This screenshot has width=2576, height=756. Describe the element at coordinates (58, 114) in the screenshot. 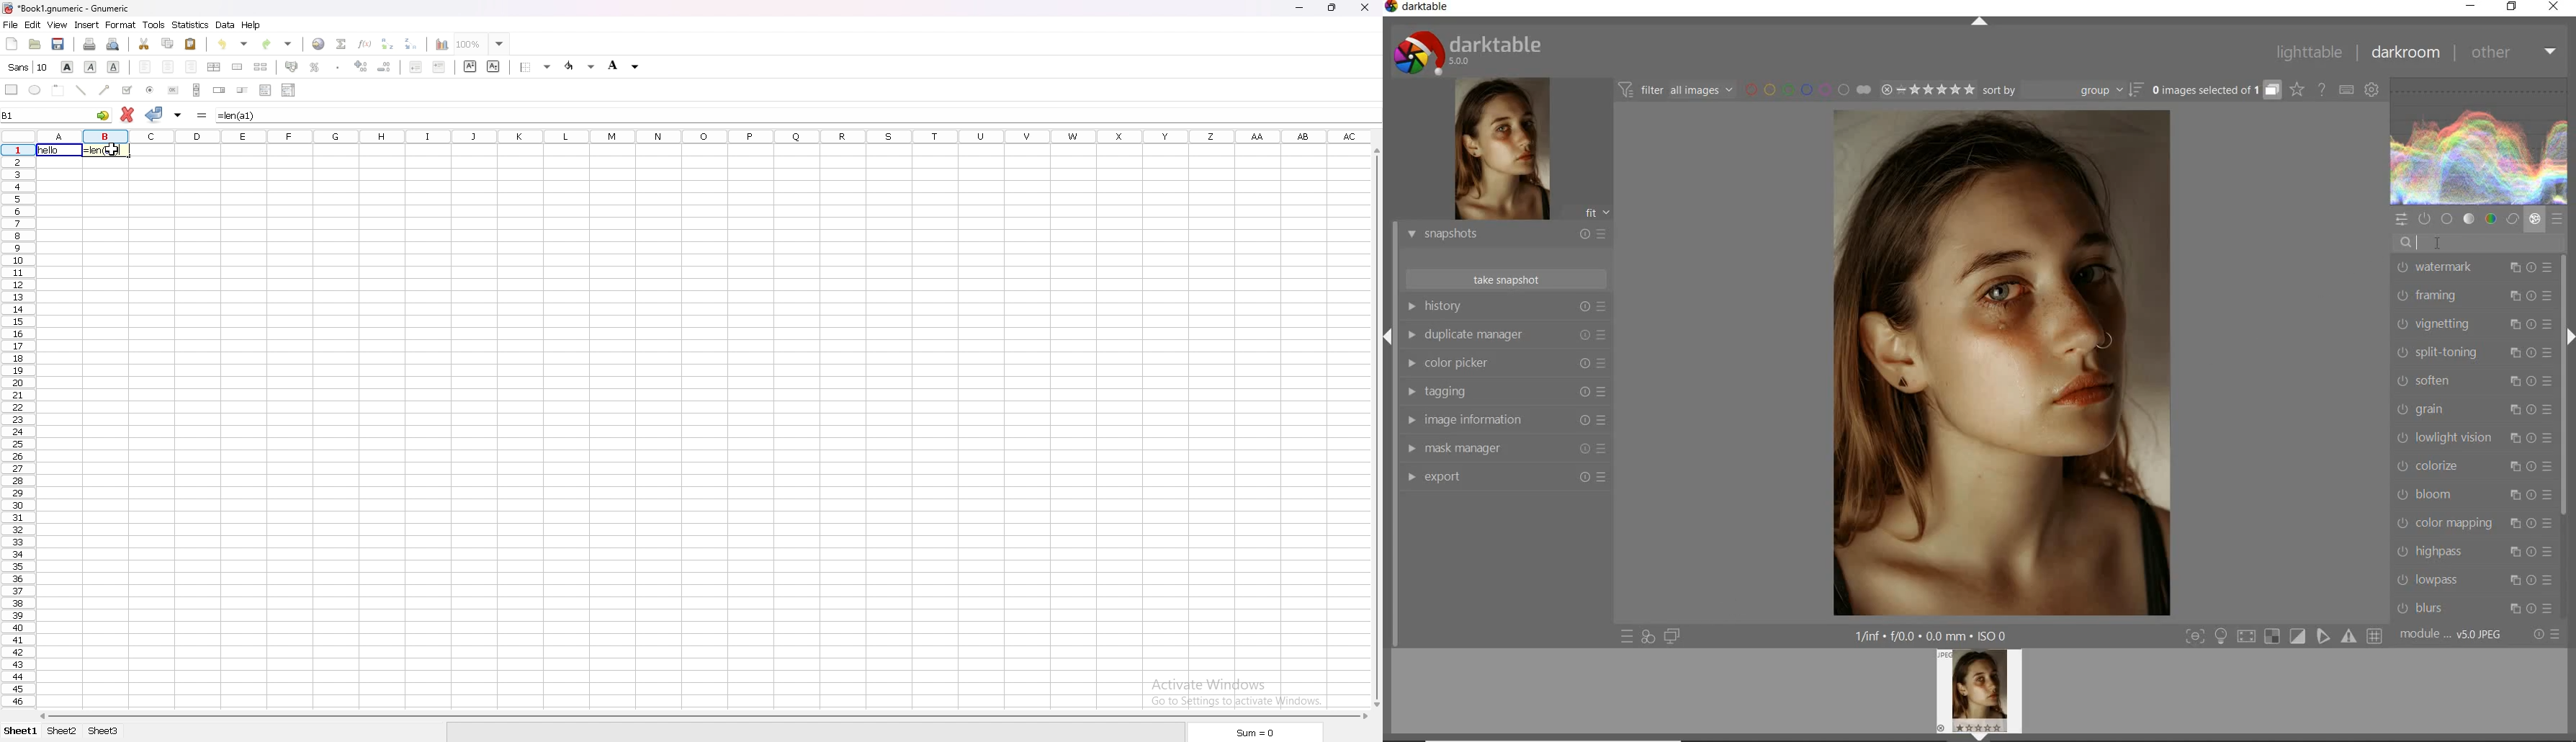

I see `selected cell` at that location.